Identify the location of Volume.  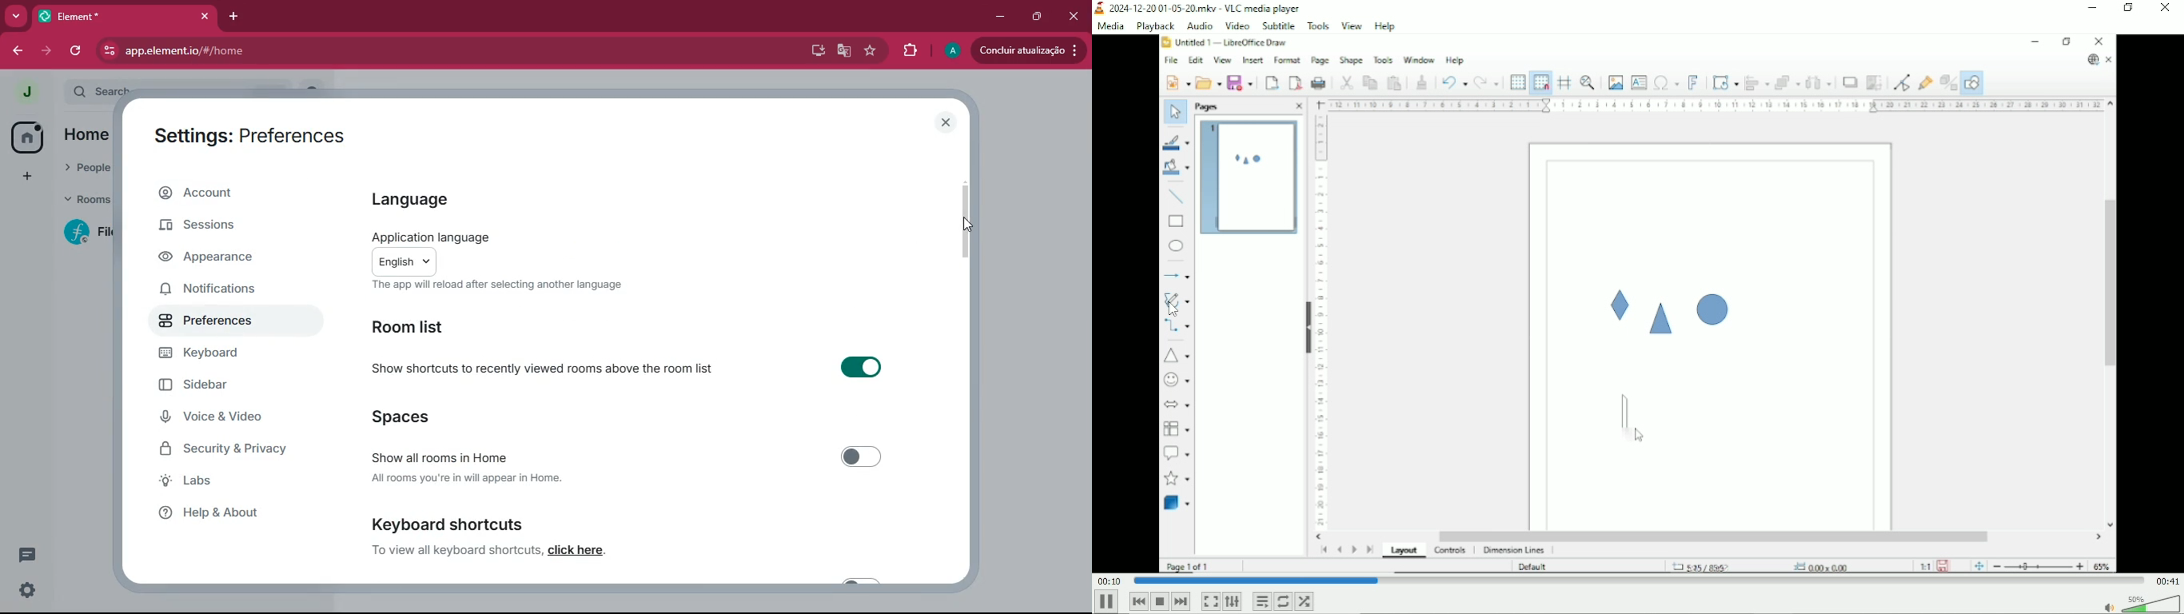
(2143, 603).